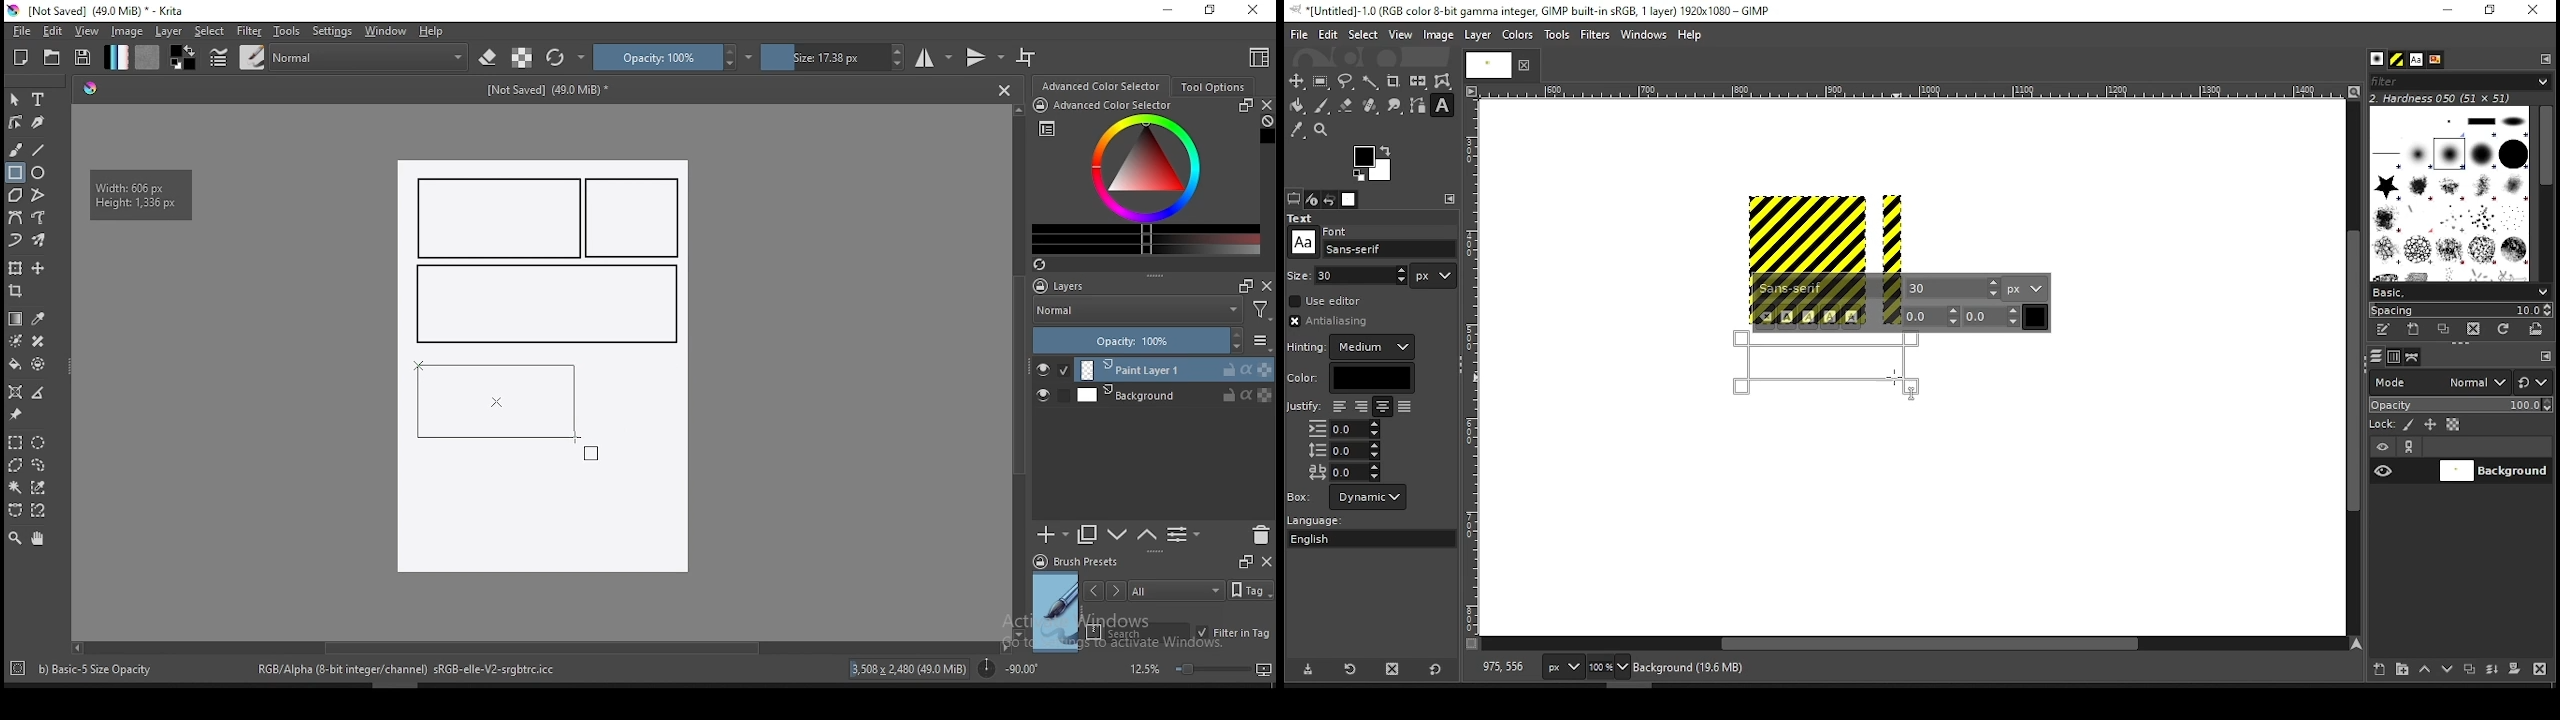  I want to click on layer, so click(170, 31).